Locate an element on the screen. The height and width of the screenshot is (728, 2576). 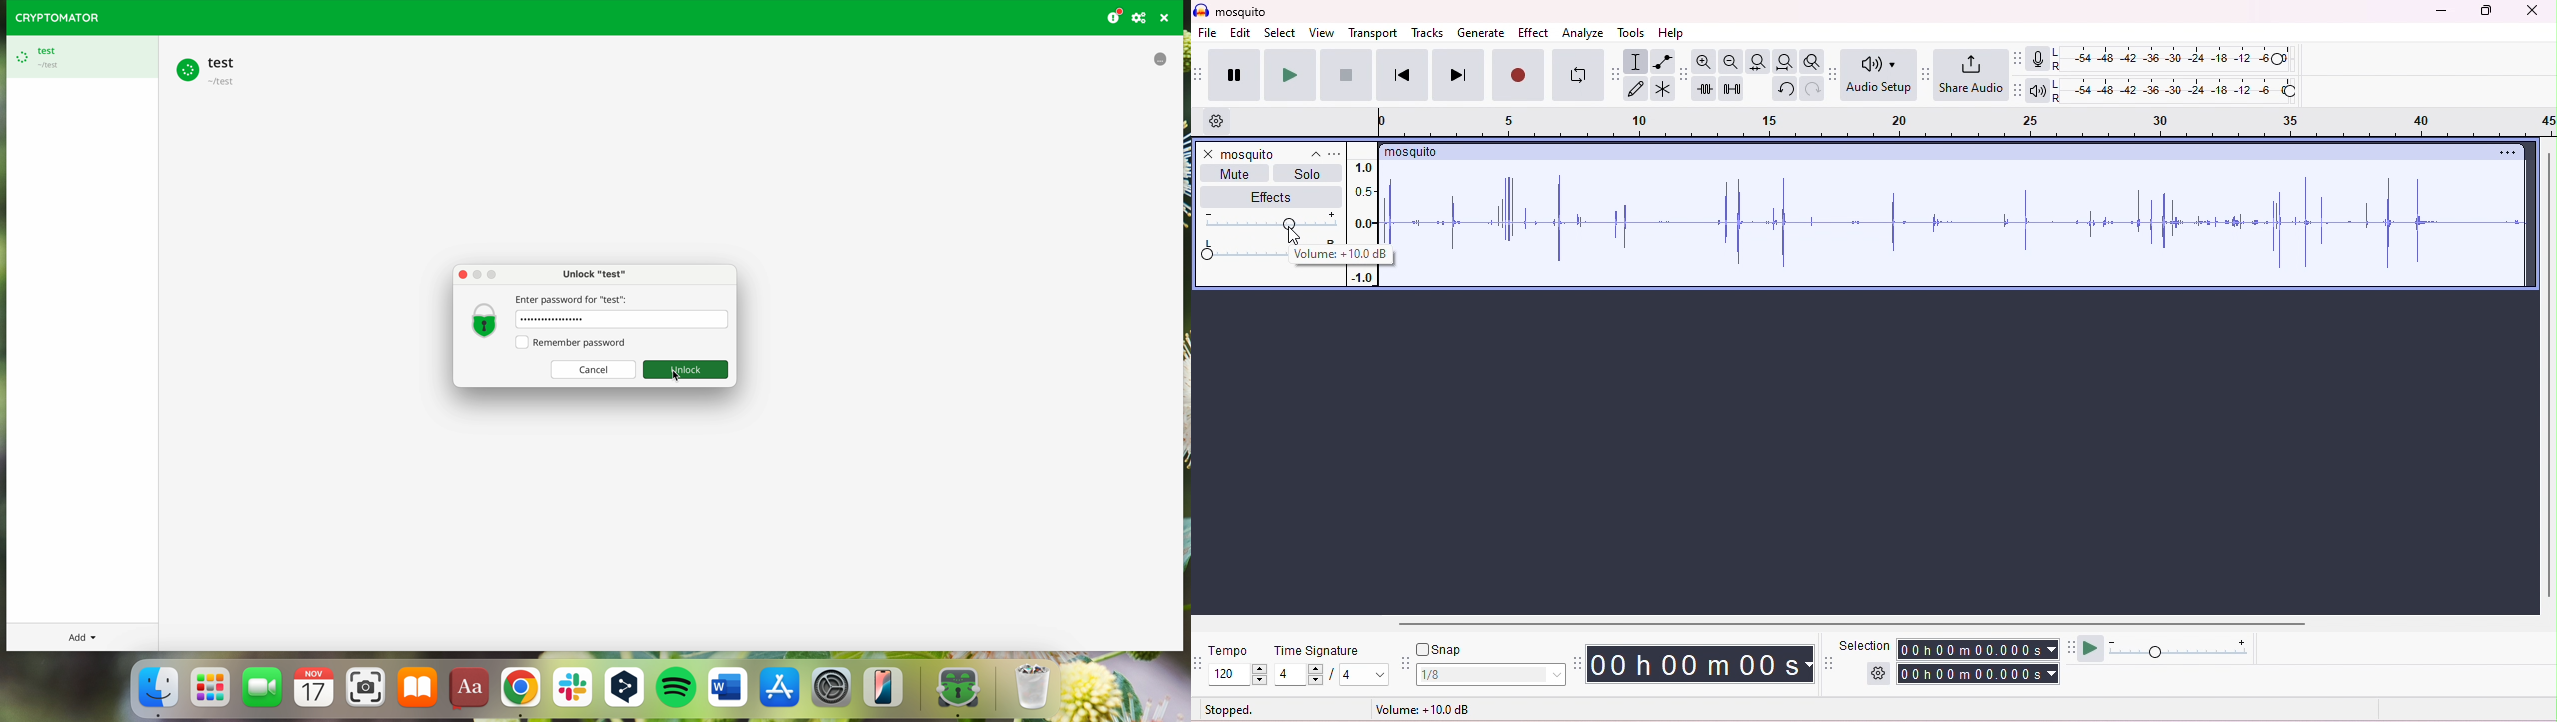
settings is located at coordinates (833, 692).